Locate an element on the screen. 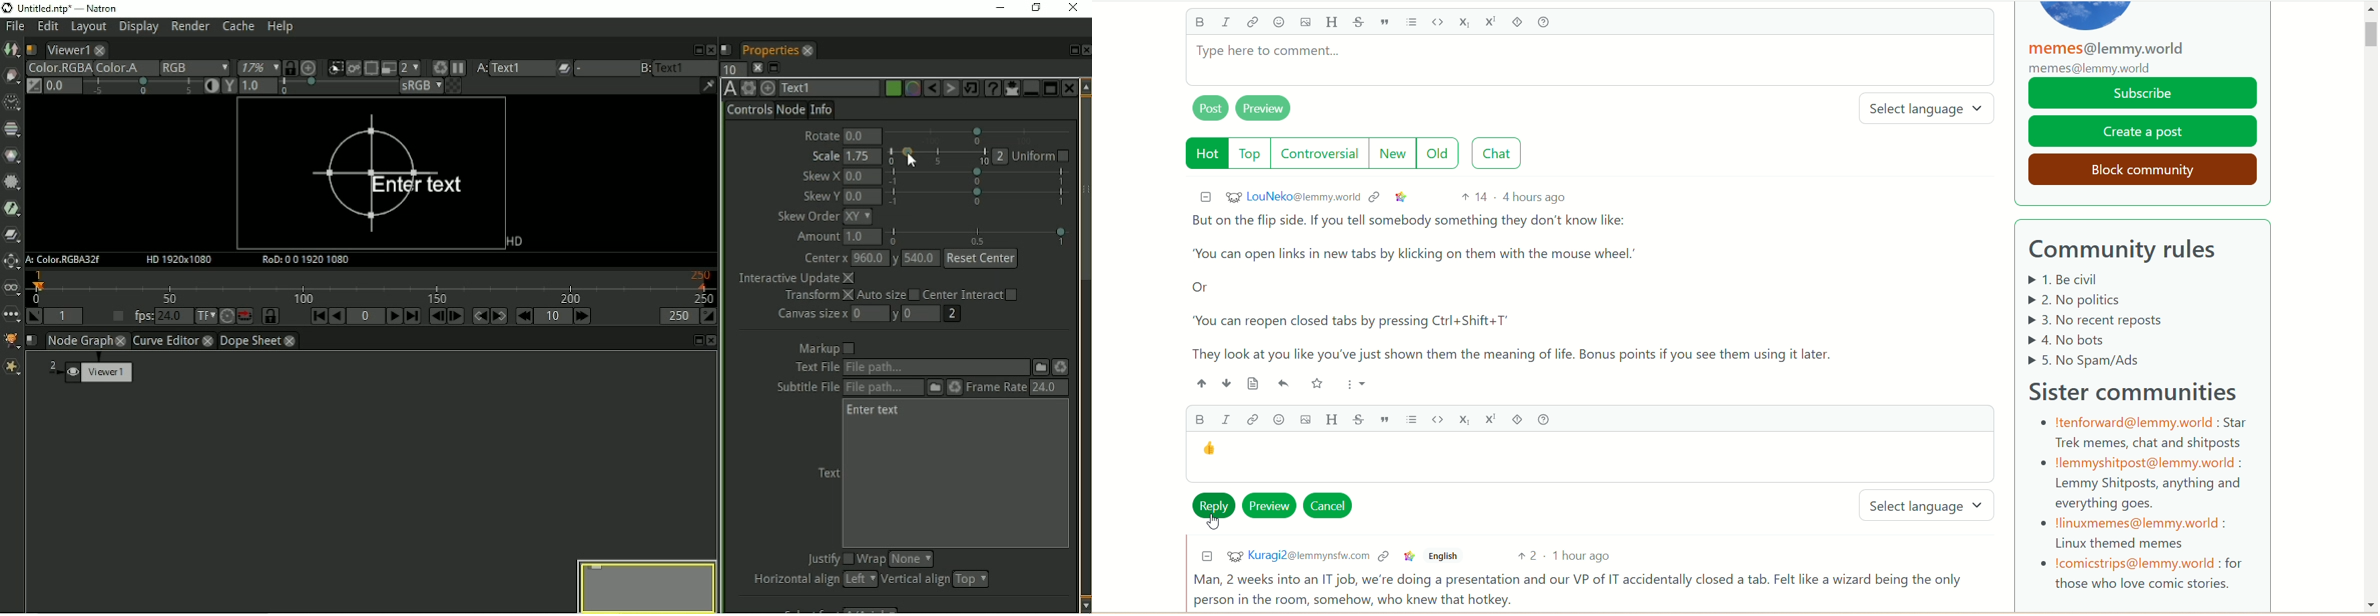 The height and width of the screenshot is (616, 2380). cancel is located at coordinates (1331, 506).